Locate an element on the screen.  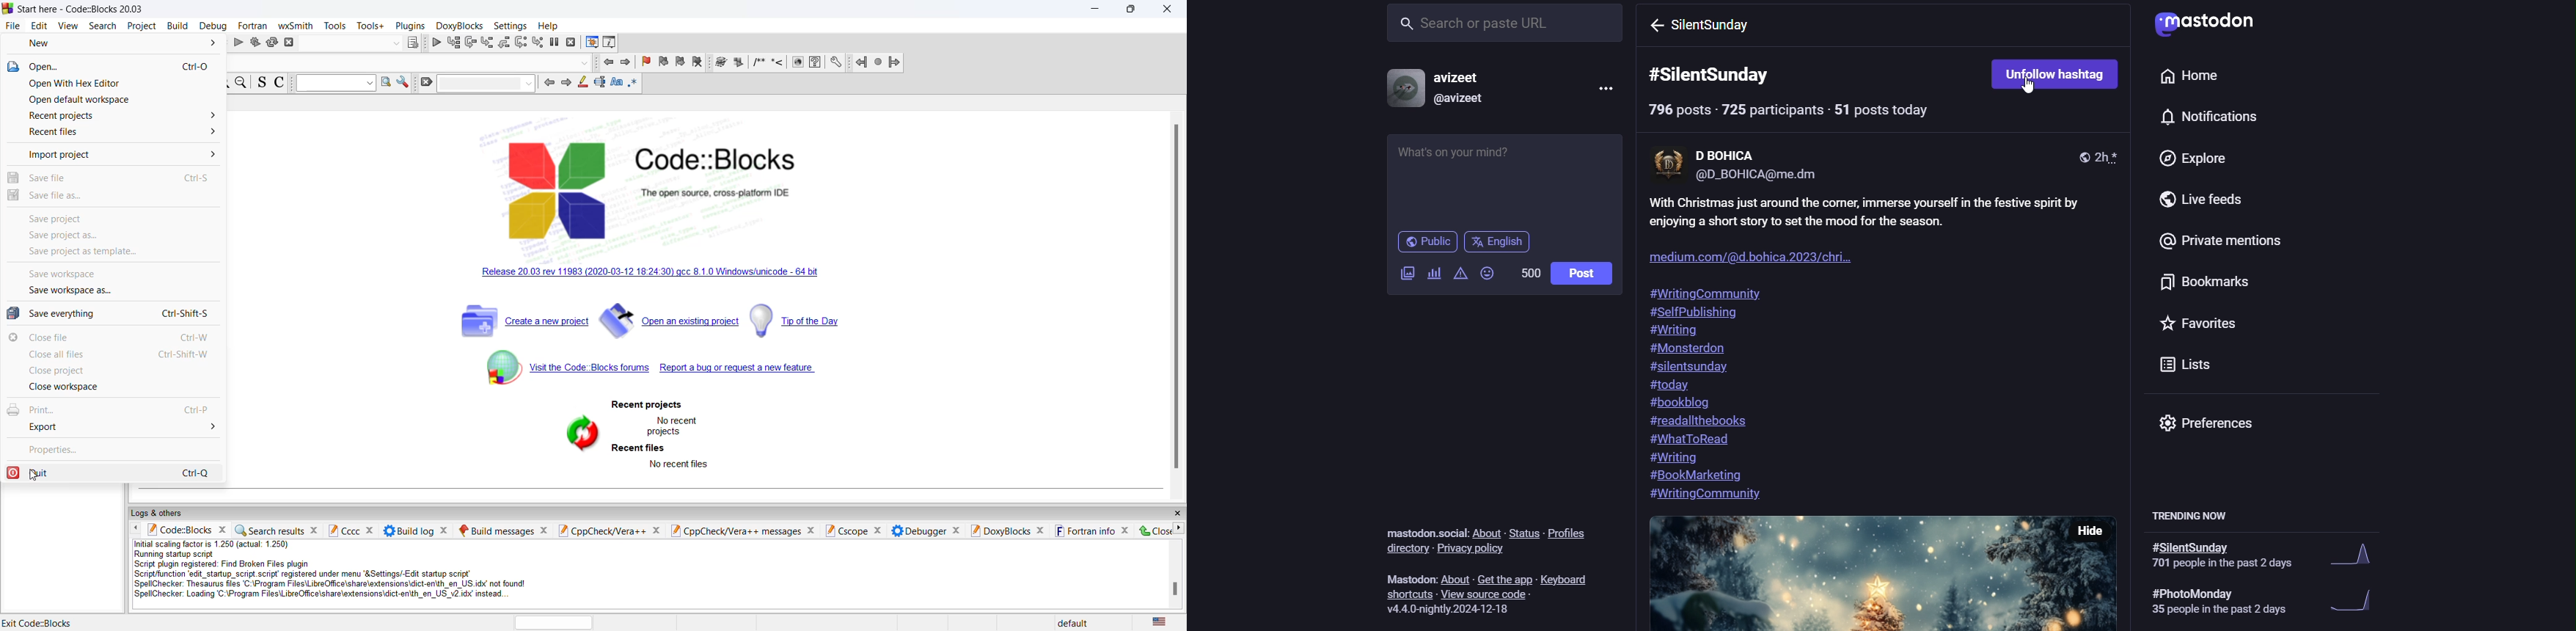
last jump is located at coordinates (877, 62).